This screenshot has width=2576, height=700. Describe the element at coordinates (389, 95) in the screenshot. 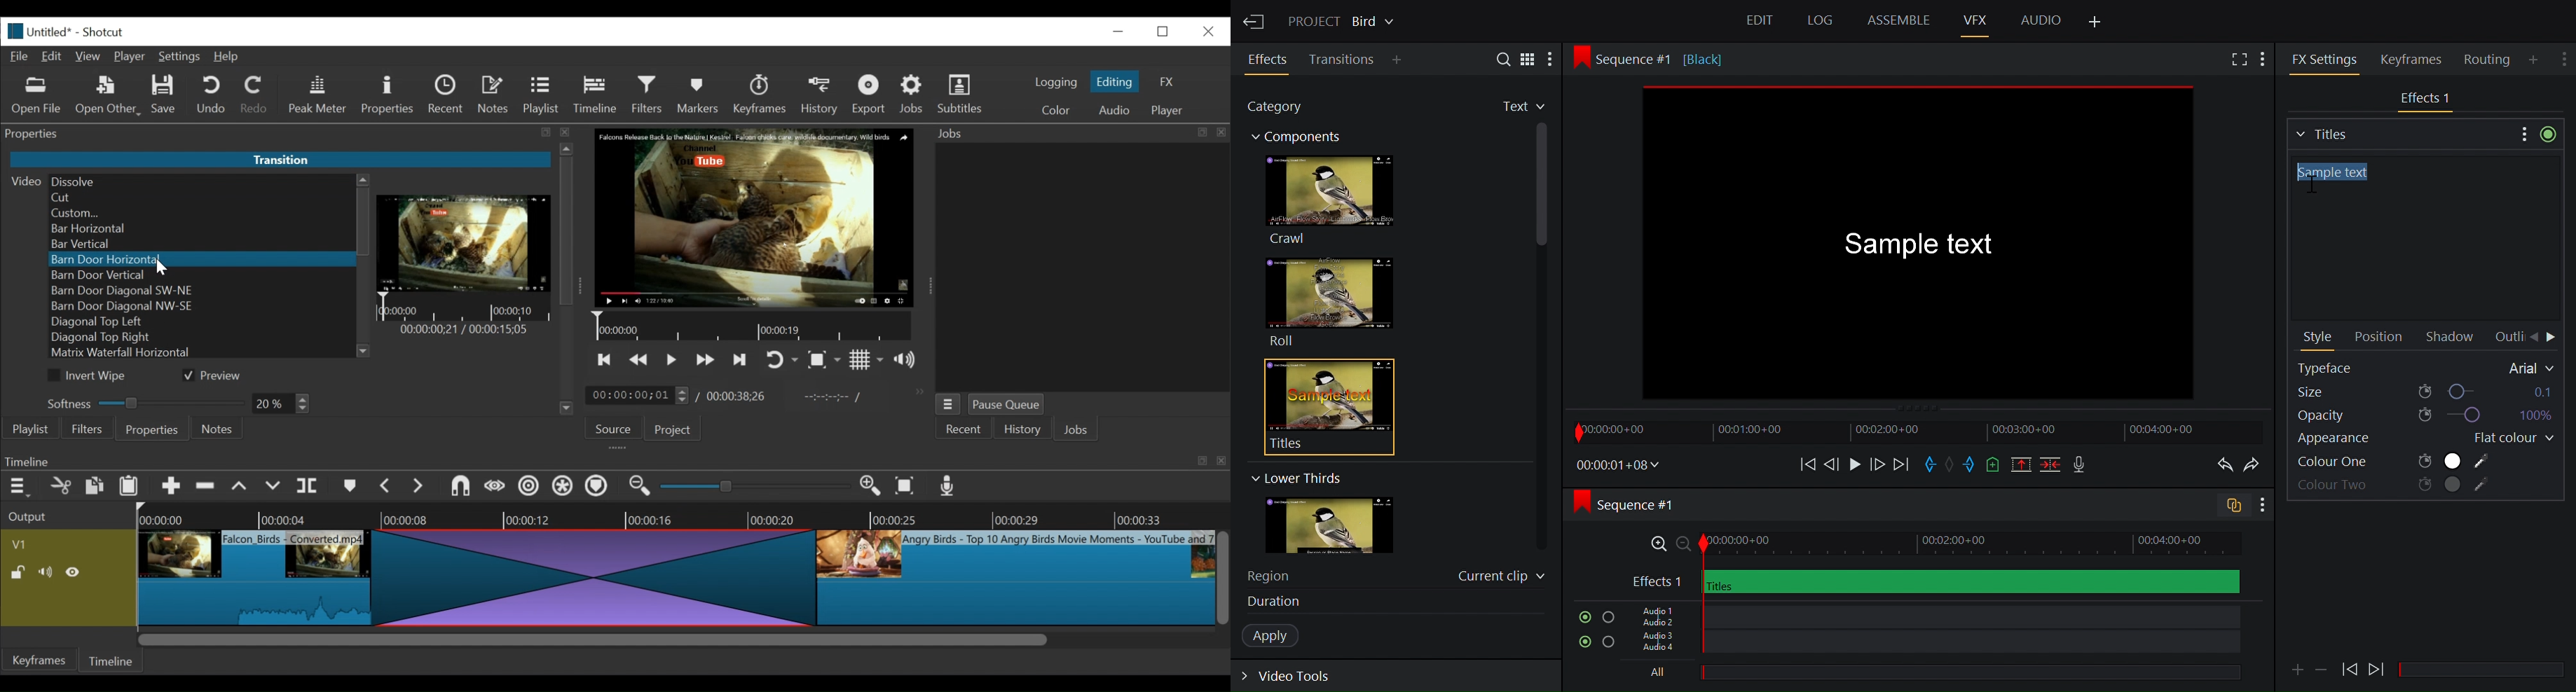

I see `Properties` at that location.